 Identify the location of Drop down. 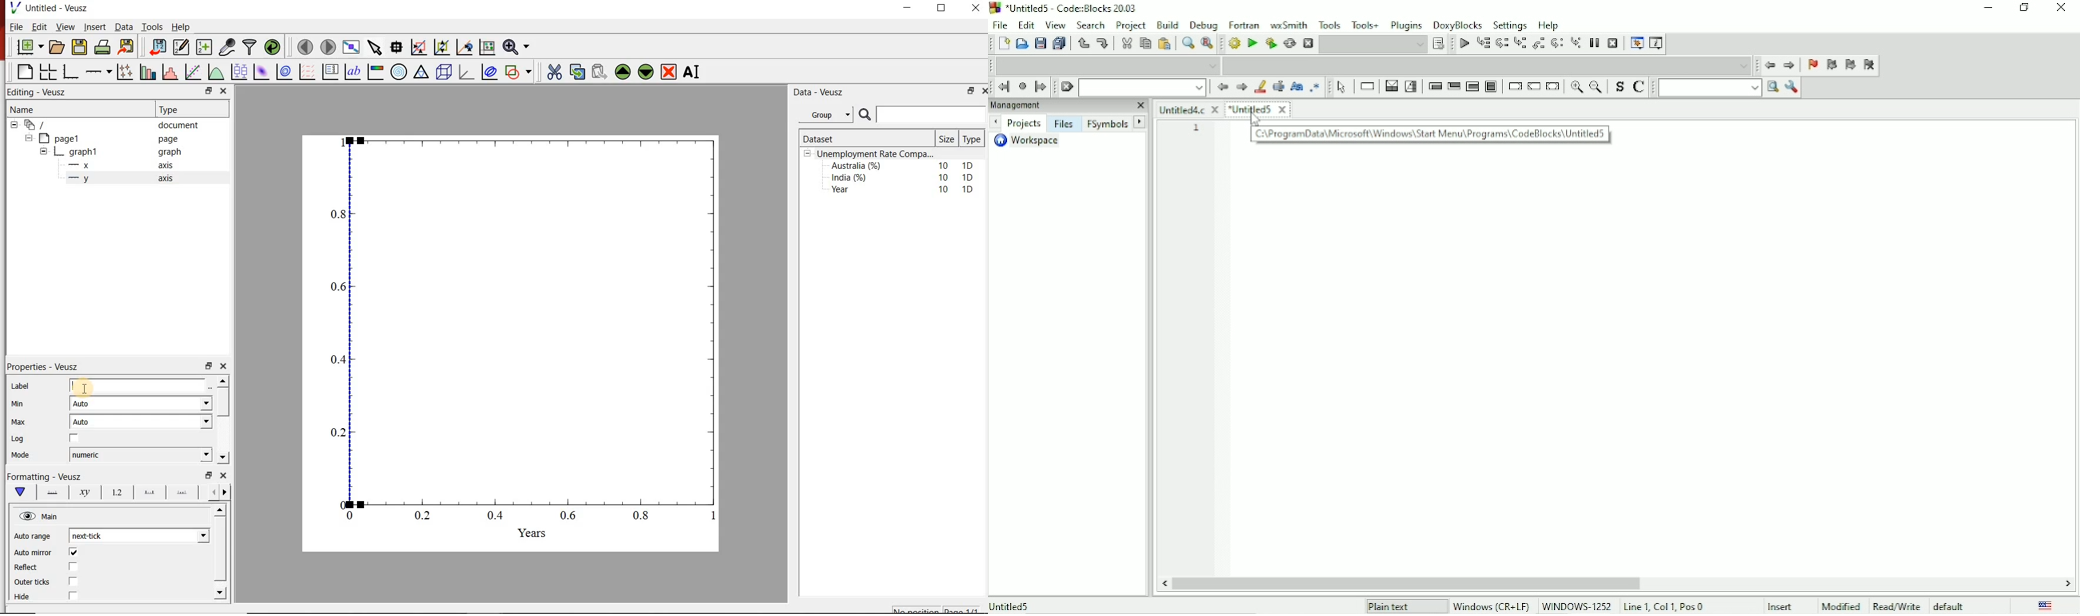
(1107, 66).